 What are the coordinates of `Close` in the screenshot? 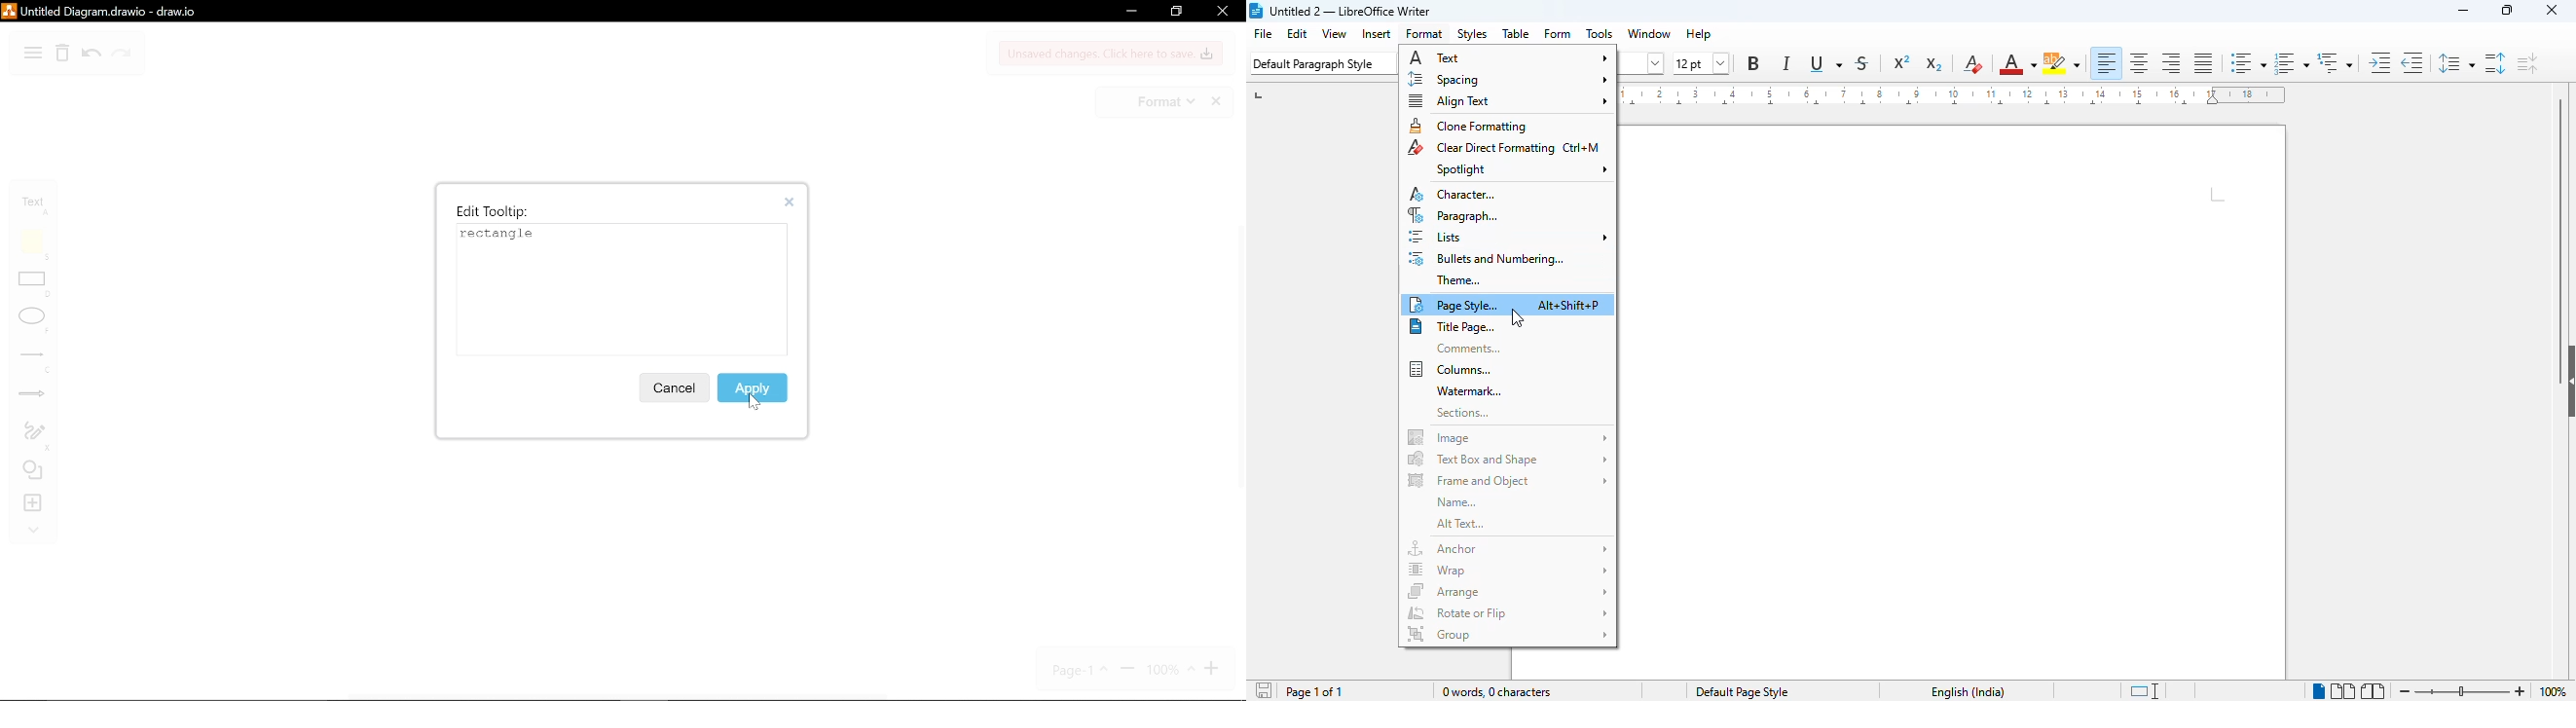 It's located at (794, 203).